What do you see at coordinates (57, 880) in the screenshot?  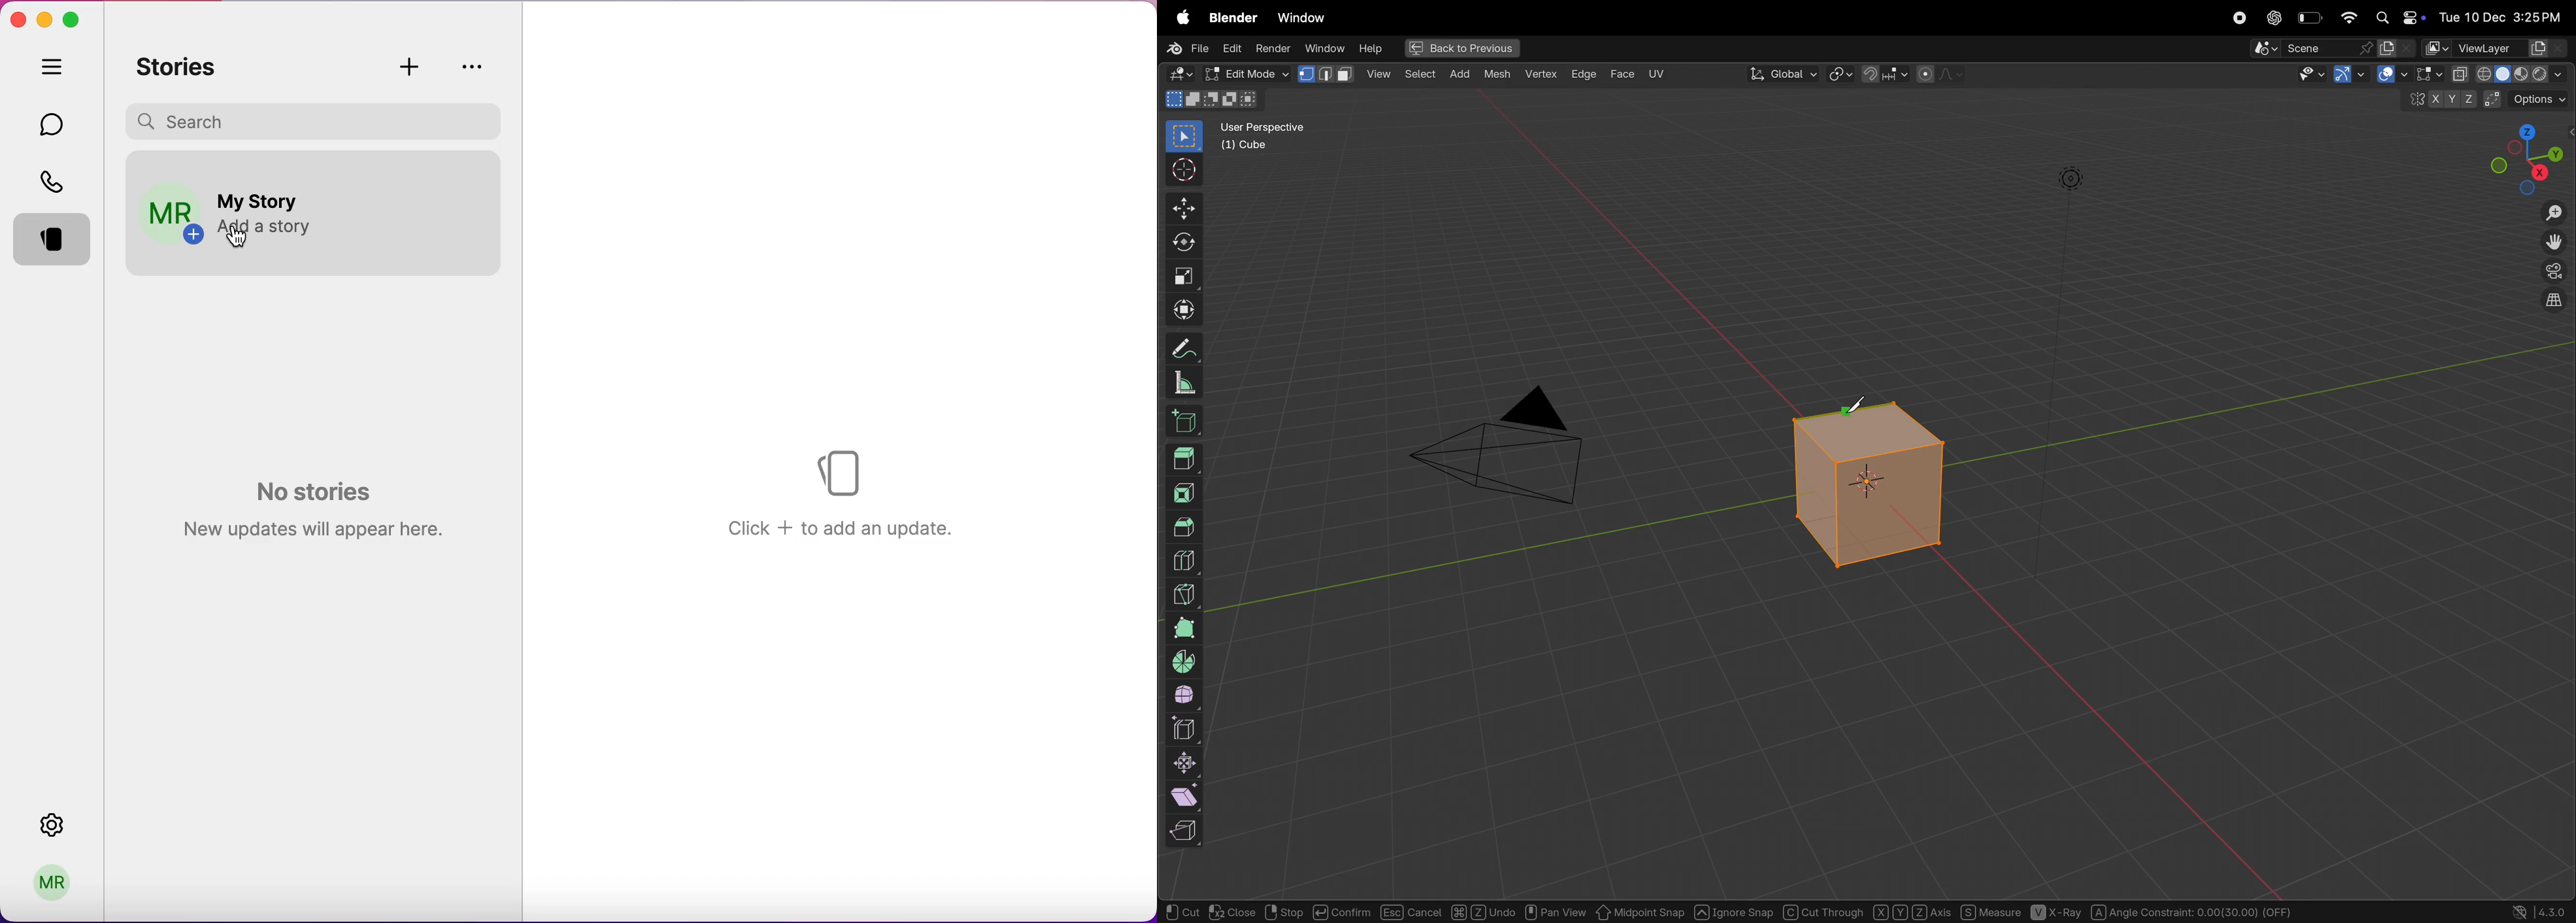 I see `user` at bounding box center [57, 880].